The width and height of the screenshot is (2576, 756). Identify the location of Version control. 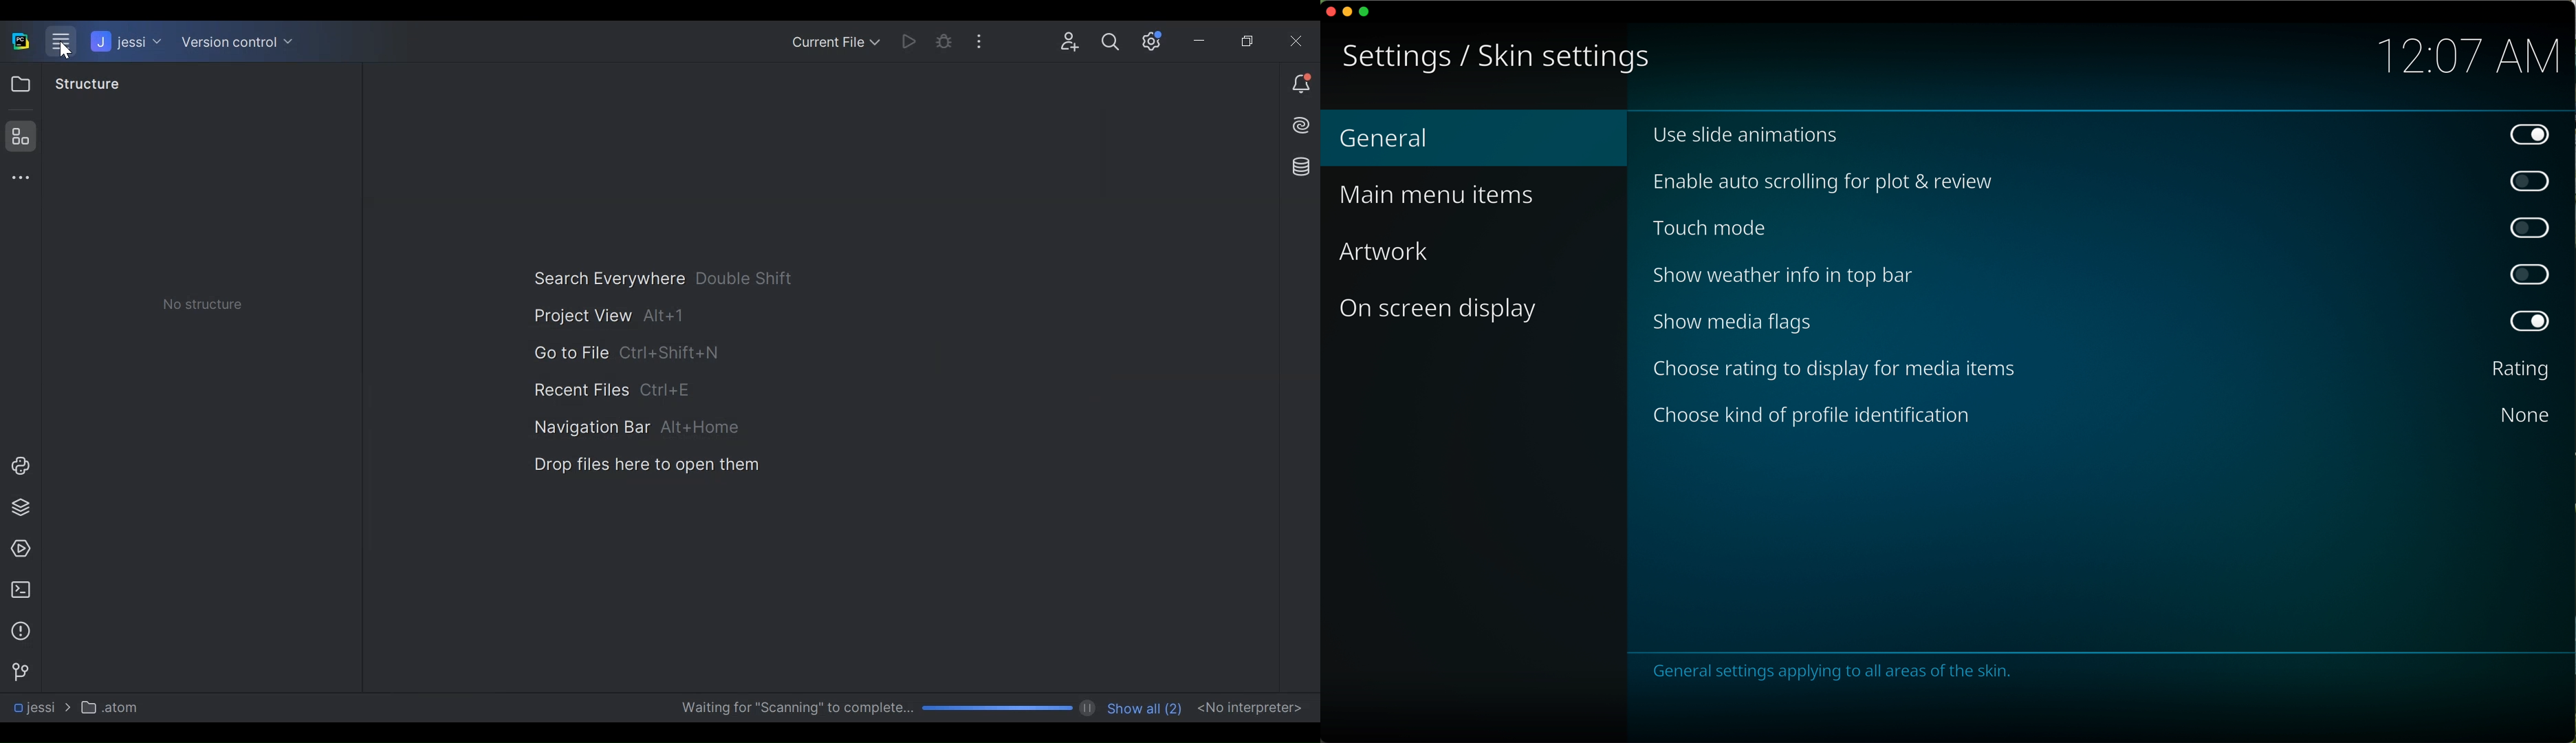
(214, 41).